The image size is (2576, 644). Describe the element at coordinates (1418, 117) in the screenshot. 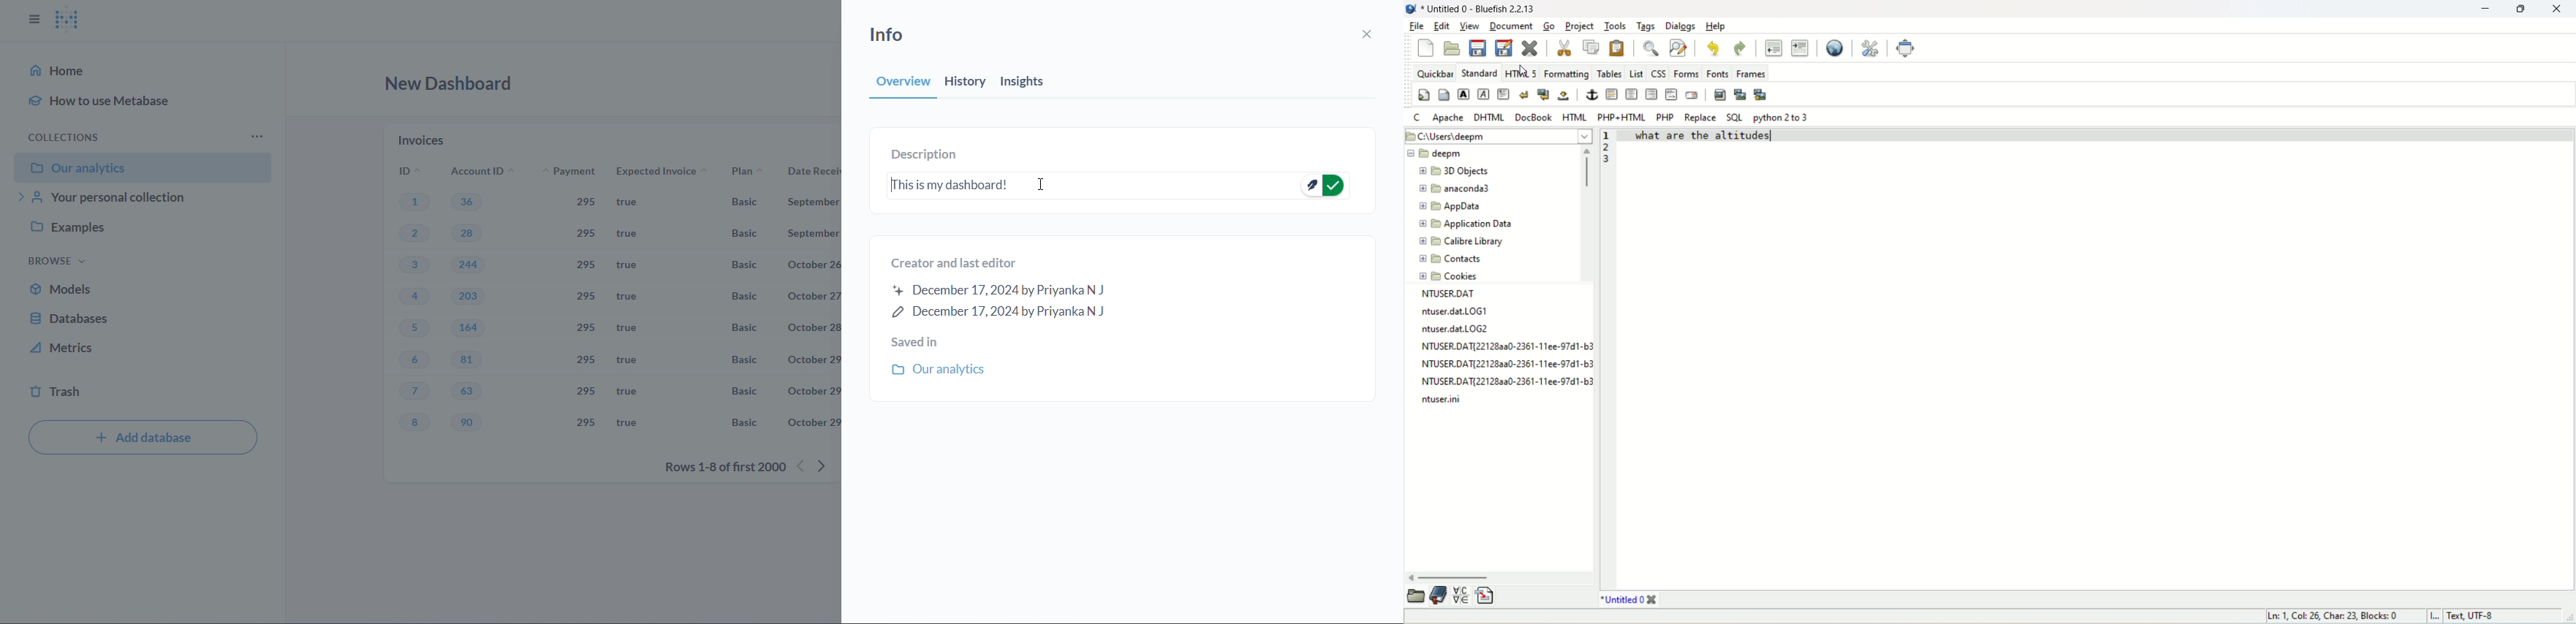

I see `C` at that location.